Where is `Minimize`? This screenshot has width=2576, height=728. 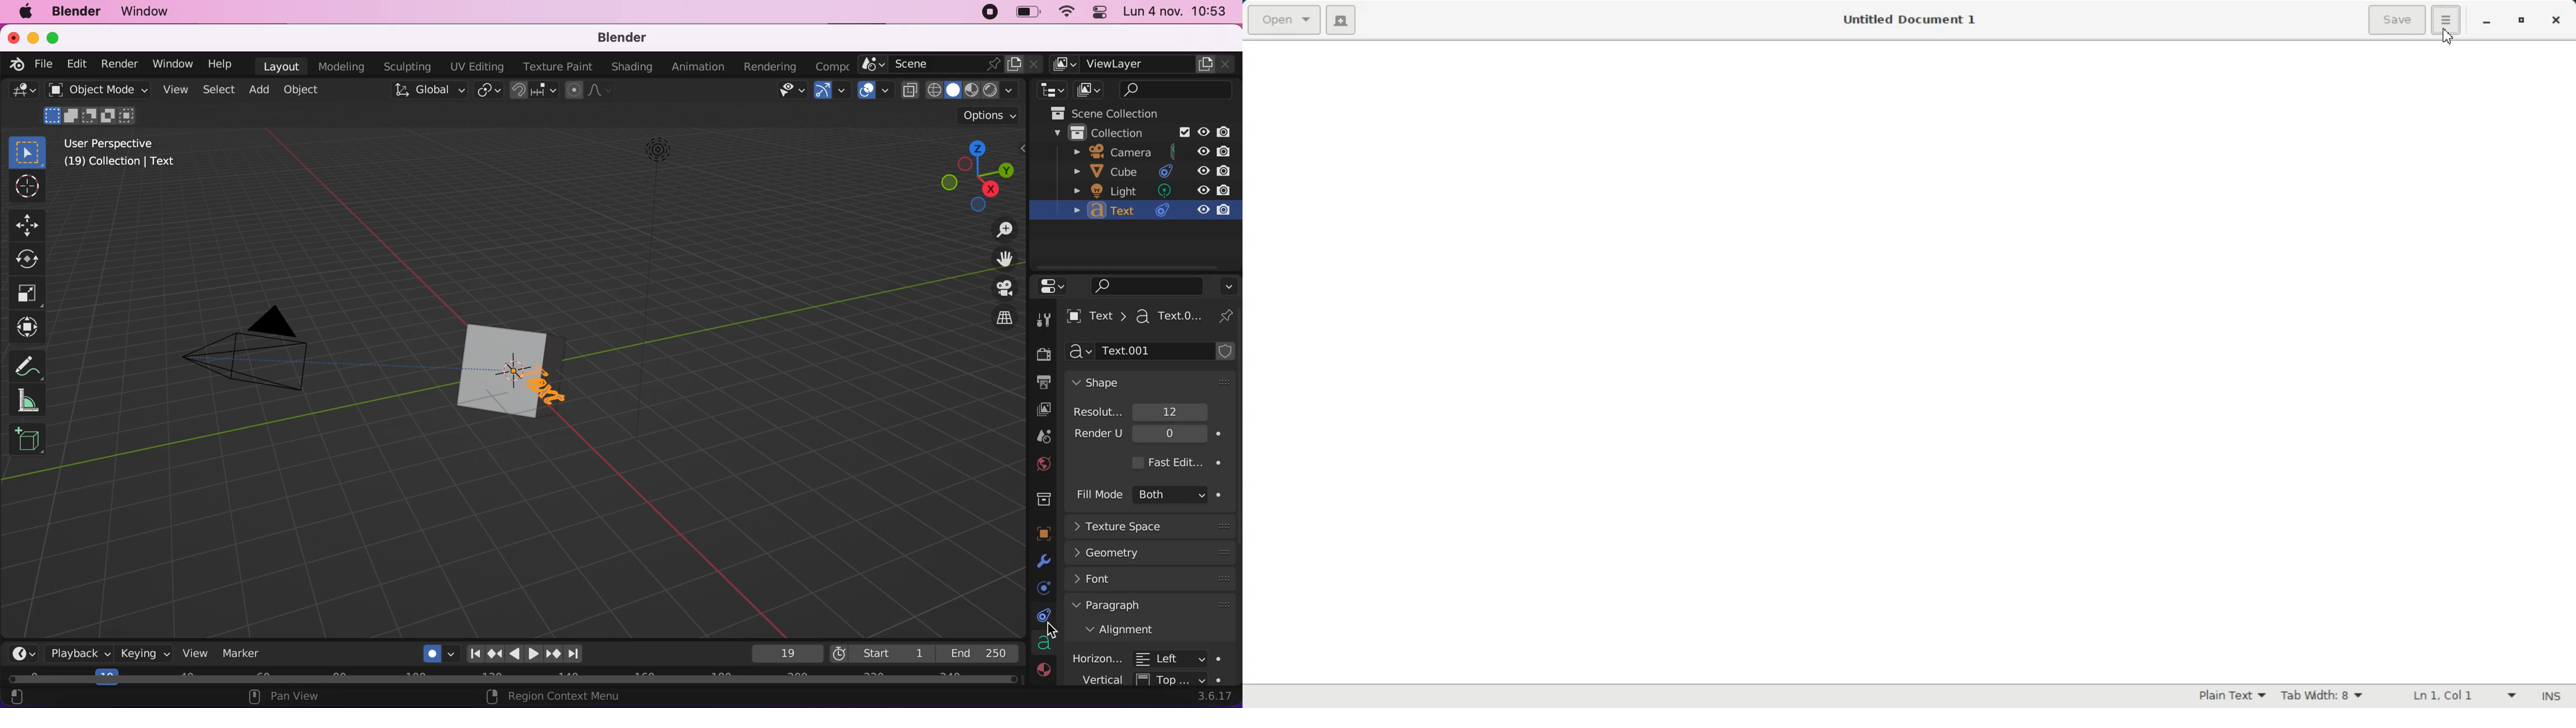
Minimize is located at coordinates (2487, 21).